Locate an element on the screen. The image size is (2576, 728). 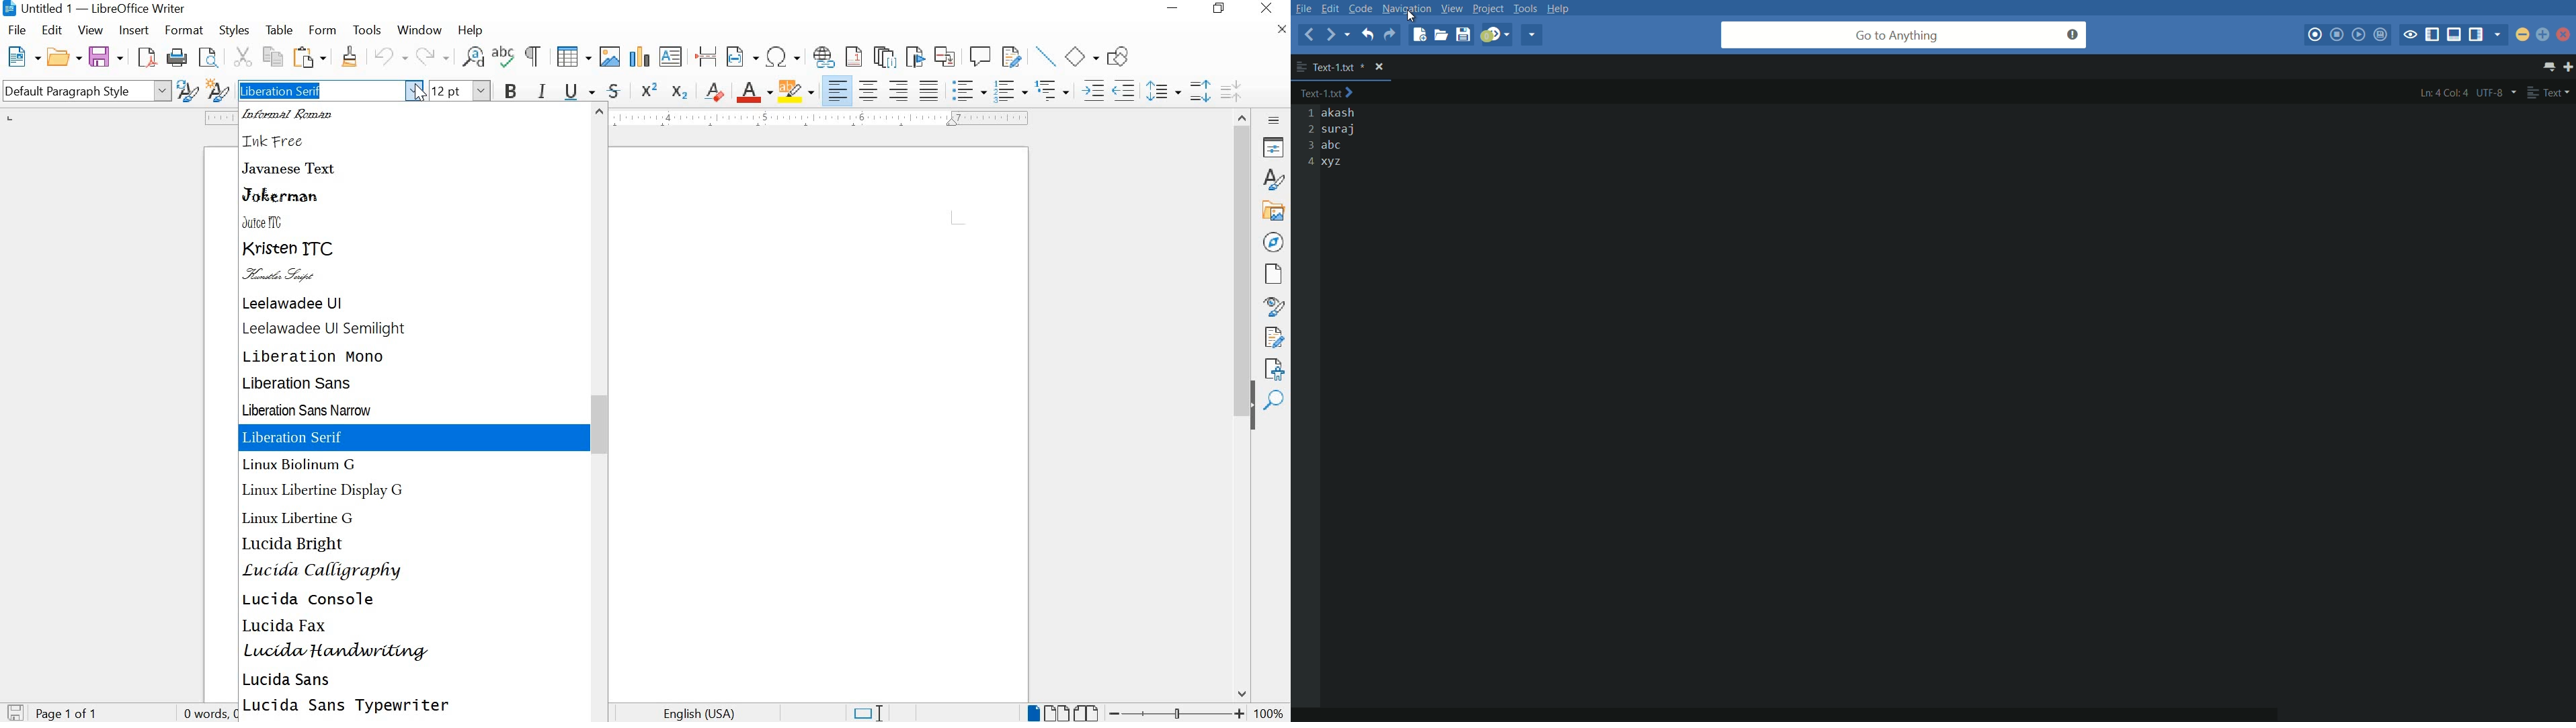
SAVE is located at coordinates (104, 56).